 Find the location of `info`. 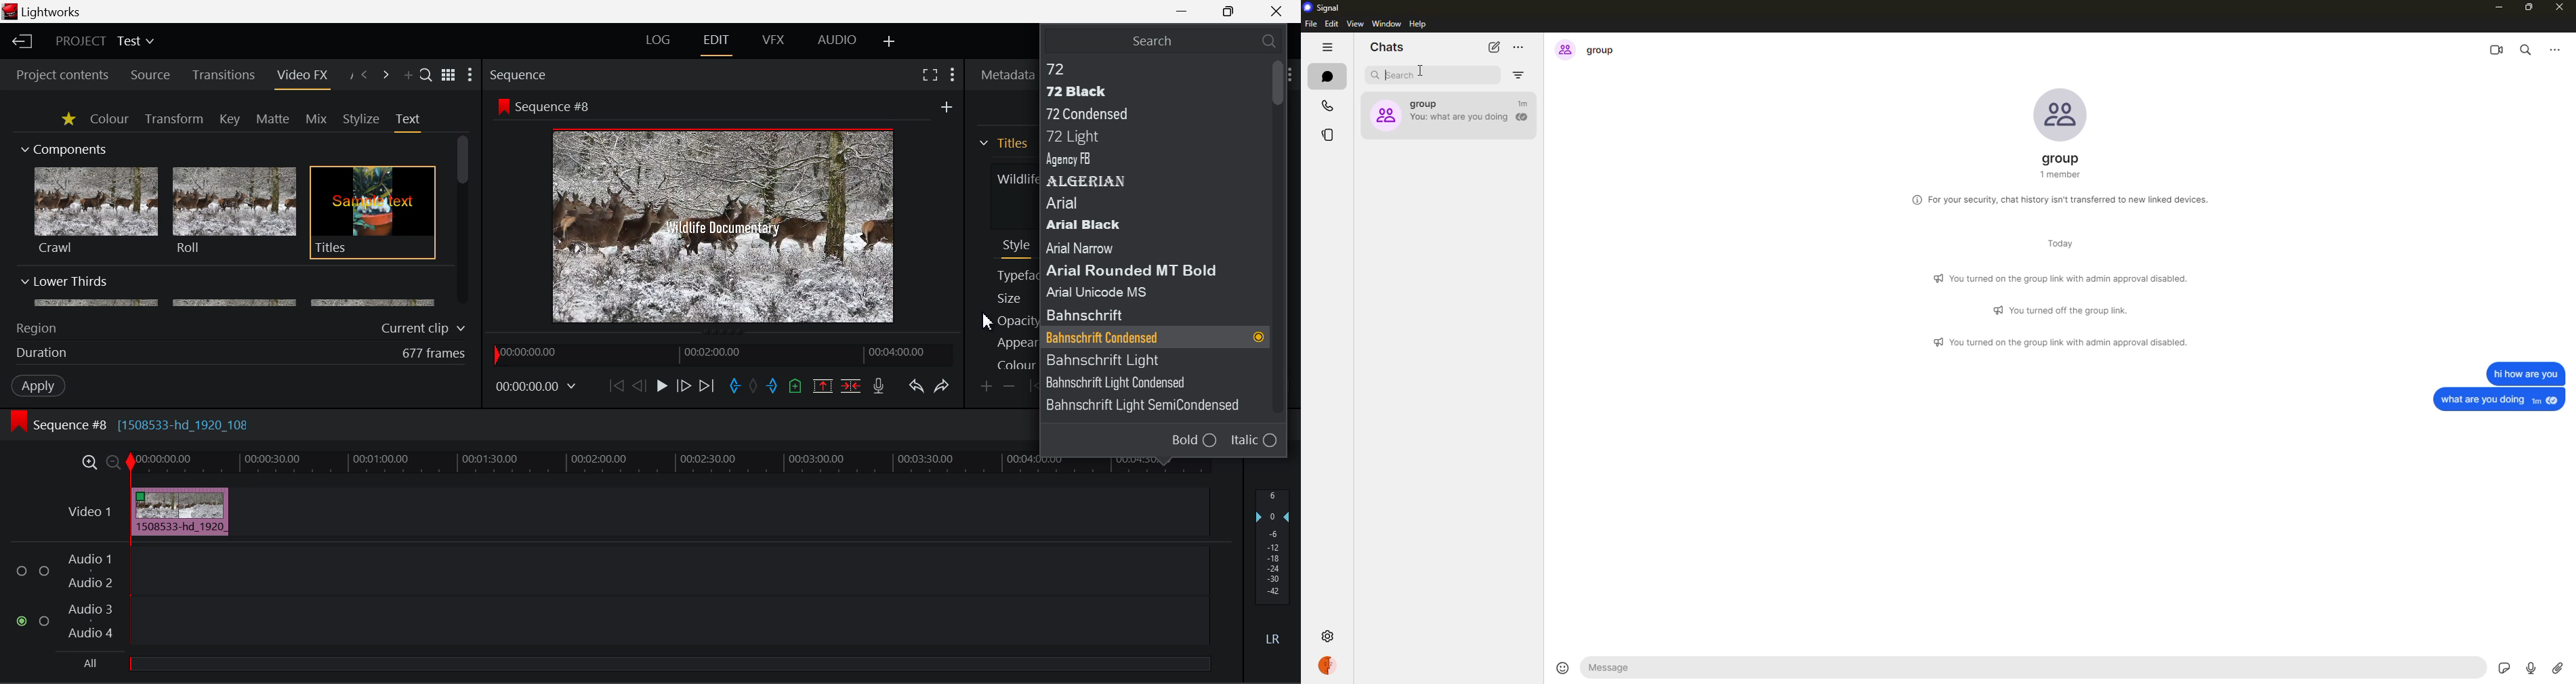

info is located at coordinates (2063, 199).